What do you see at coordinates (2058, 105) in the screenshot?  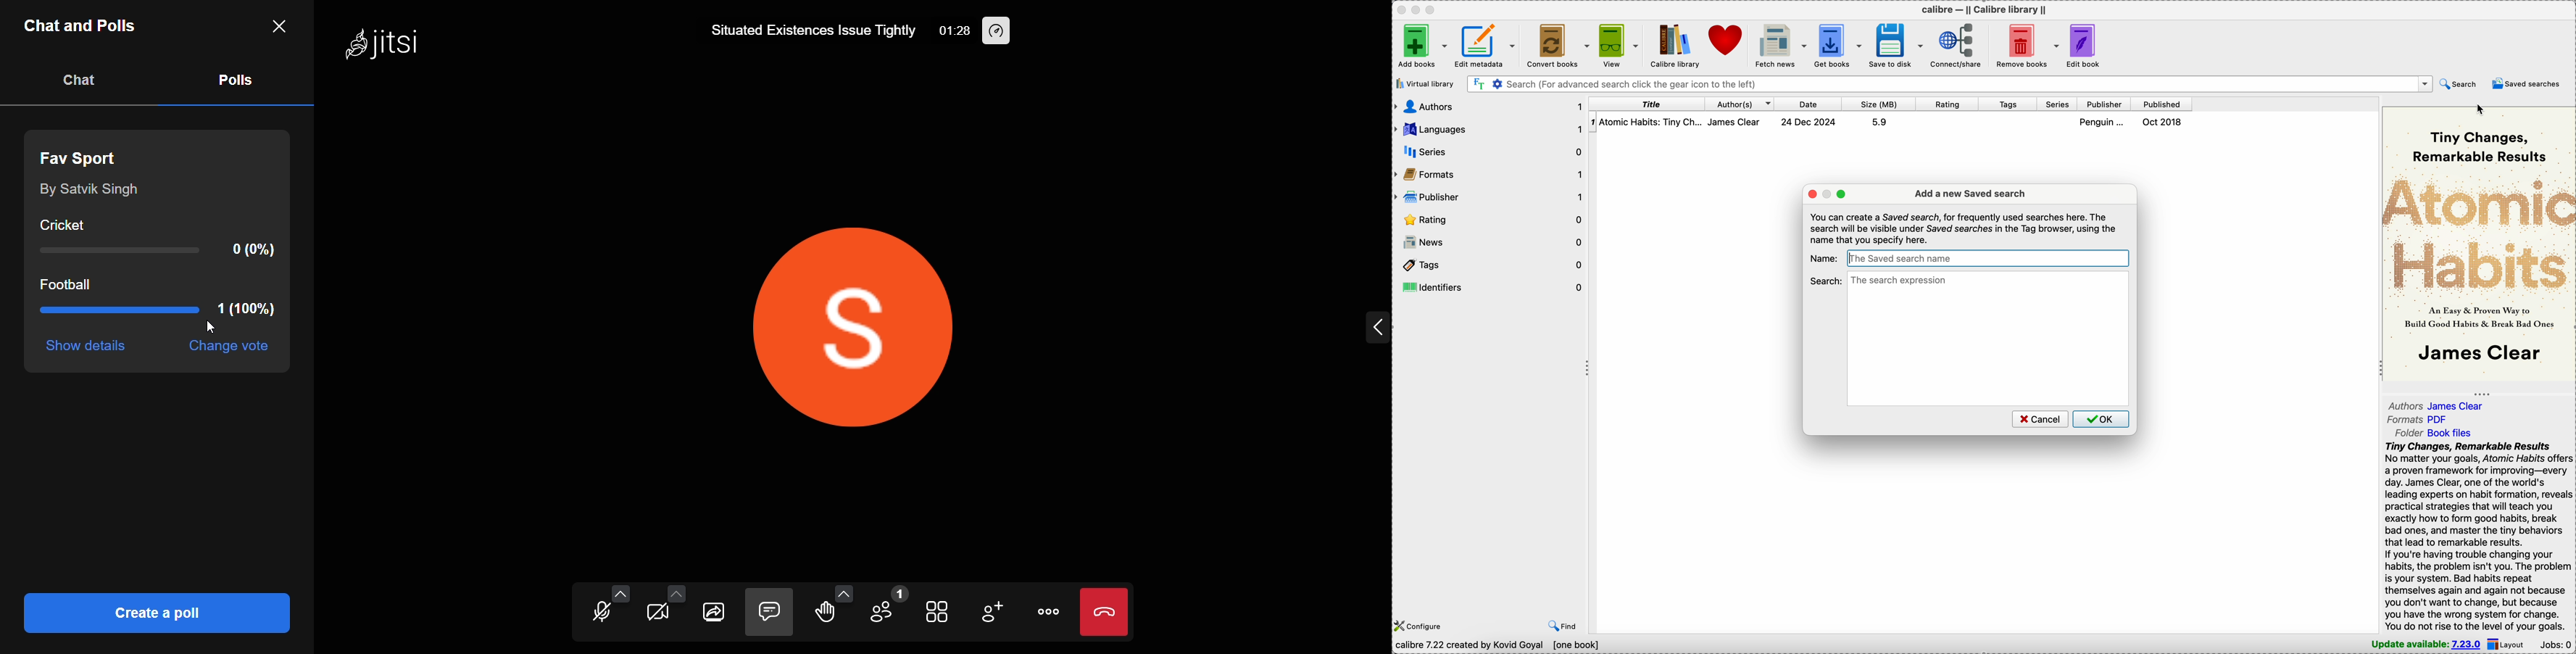 I see `series` at bounding box center [2058, 105].